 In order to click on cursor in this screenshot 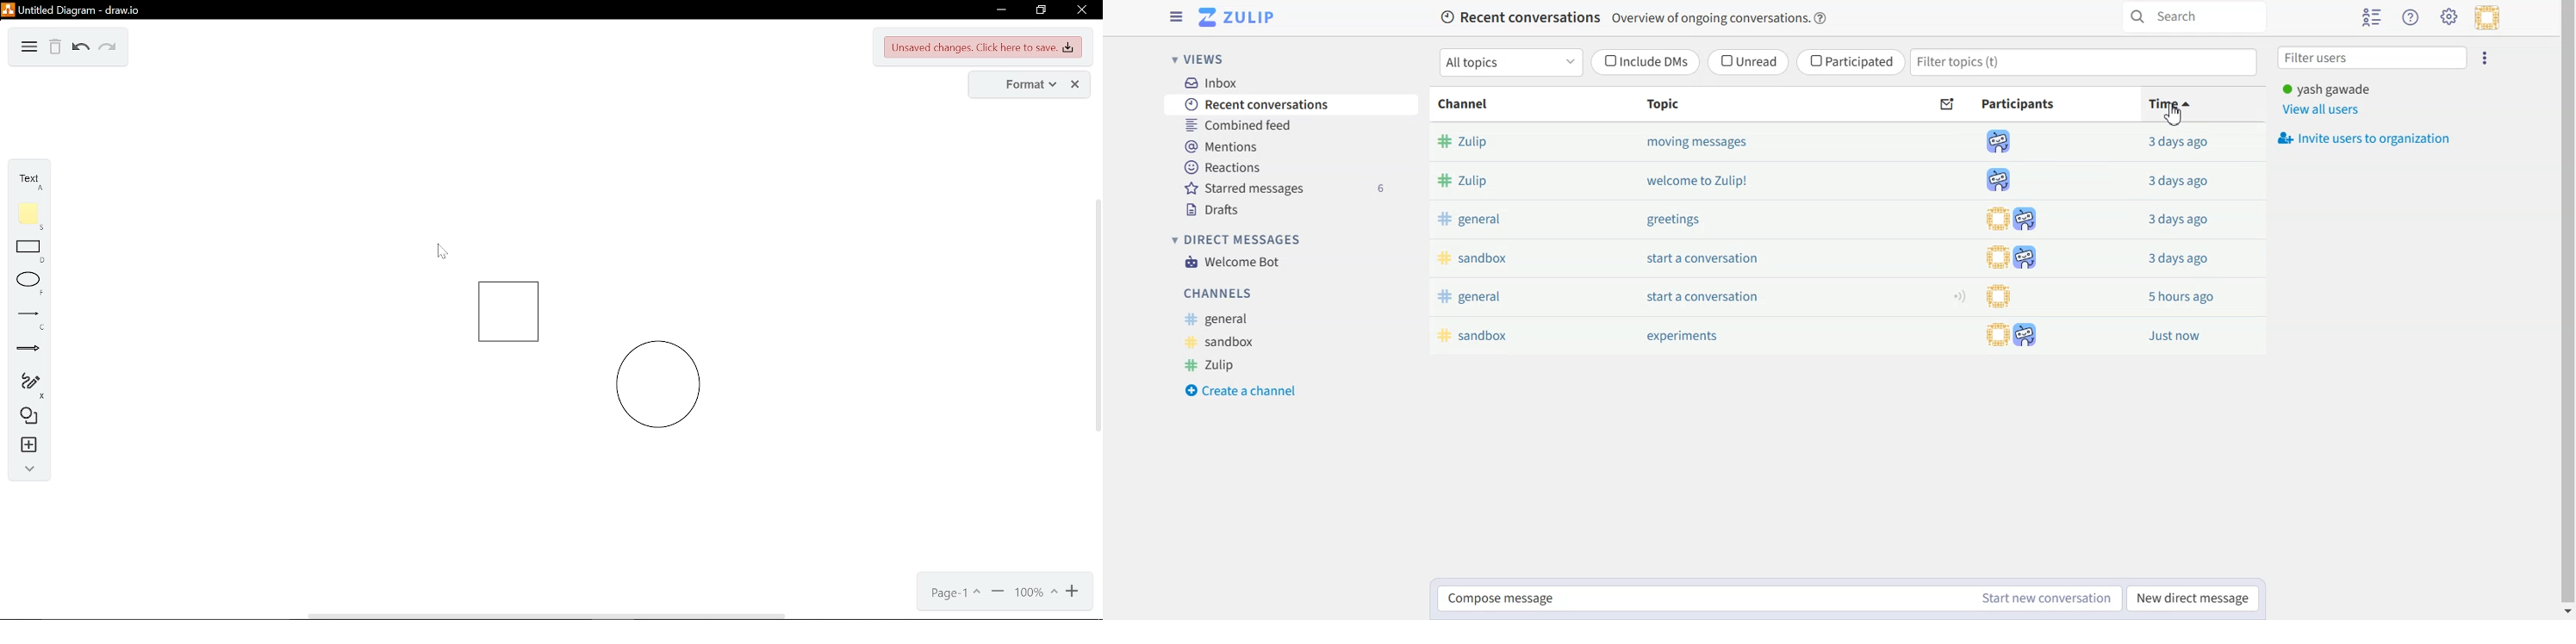, I will do `click(2174, 114)`.